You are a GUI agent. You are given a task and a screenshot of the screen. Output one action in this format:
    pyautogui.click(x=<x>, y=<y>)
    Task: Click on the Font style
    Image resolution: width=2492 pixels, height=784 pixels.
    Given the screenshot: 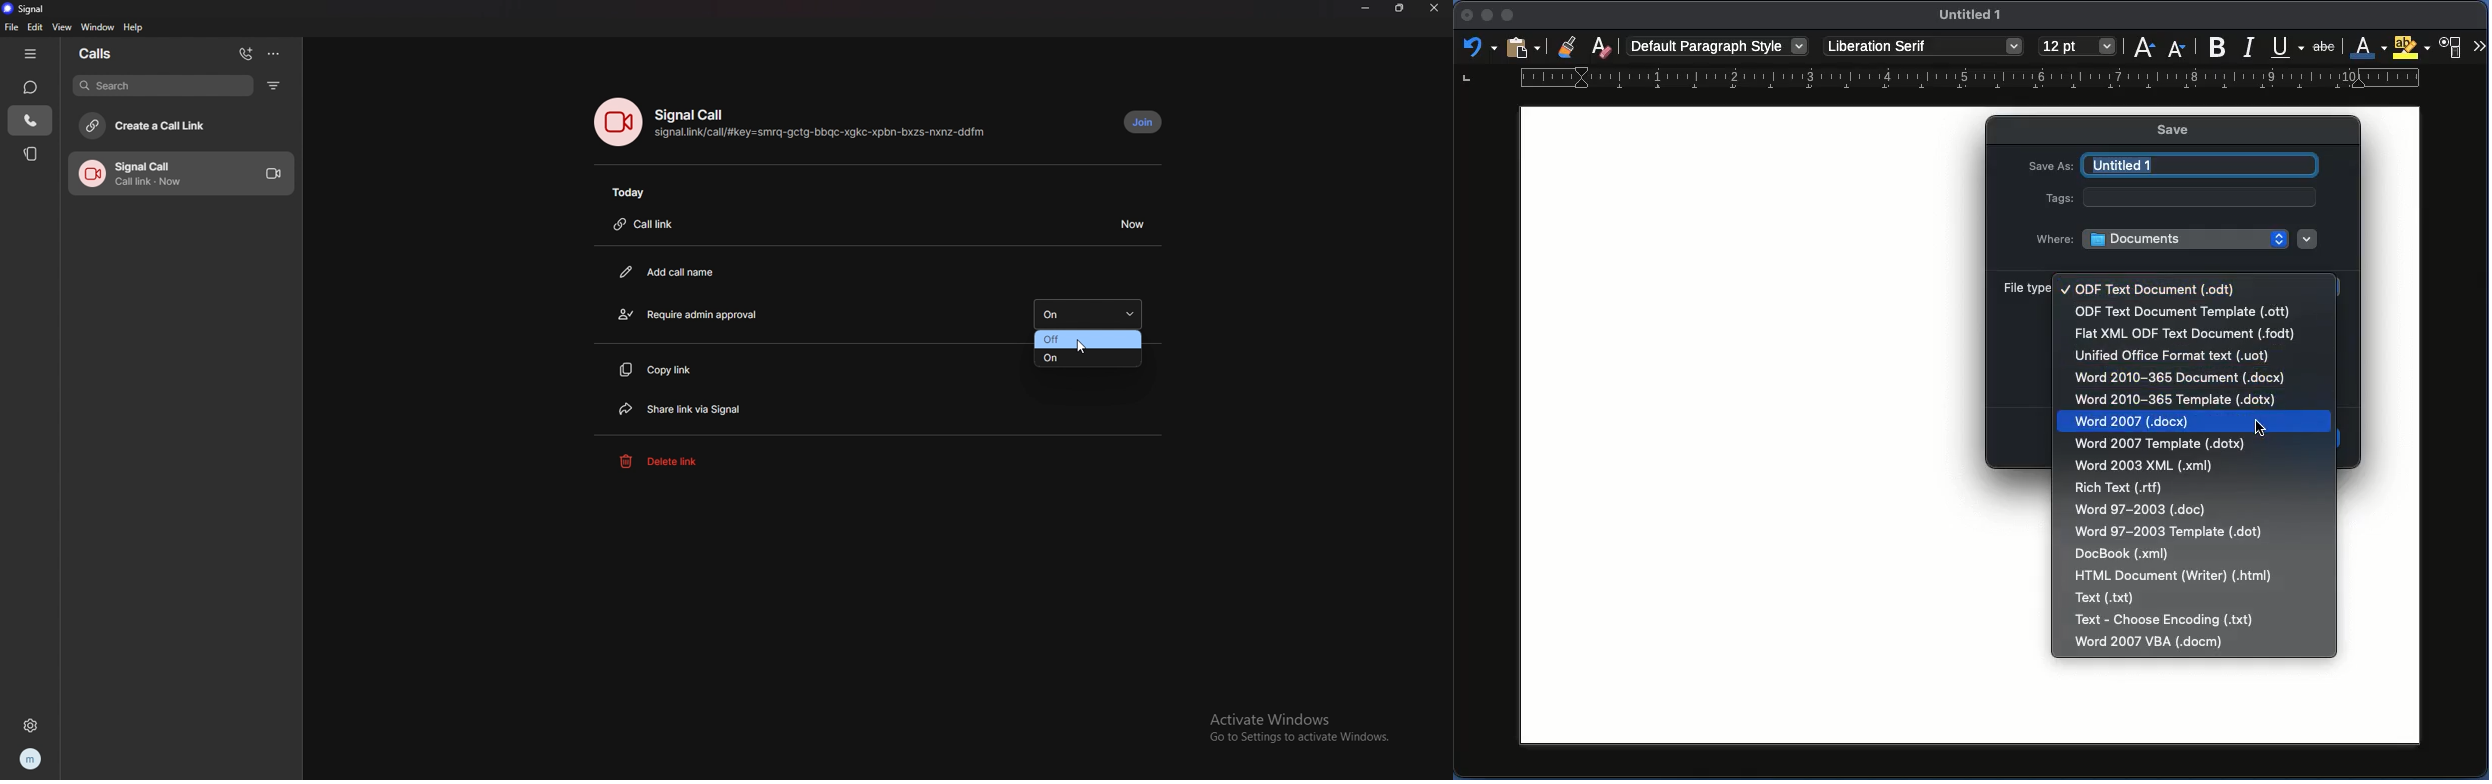 What is the action you would take?
    pyautogui.click(x=1923, y=47)
    